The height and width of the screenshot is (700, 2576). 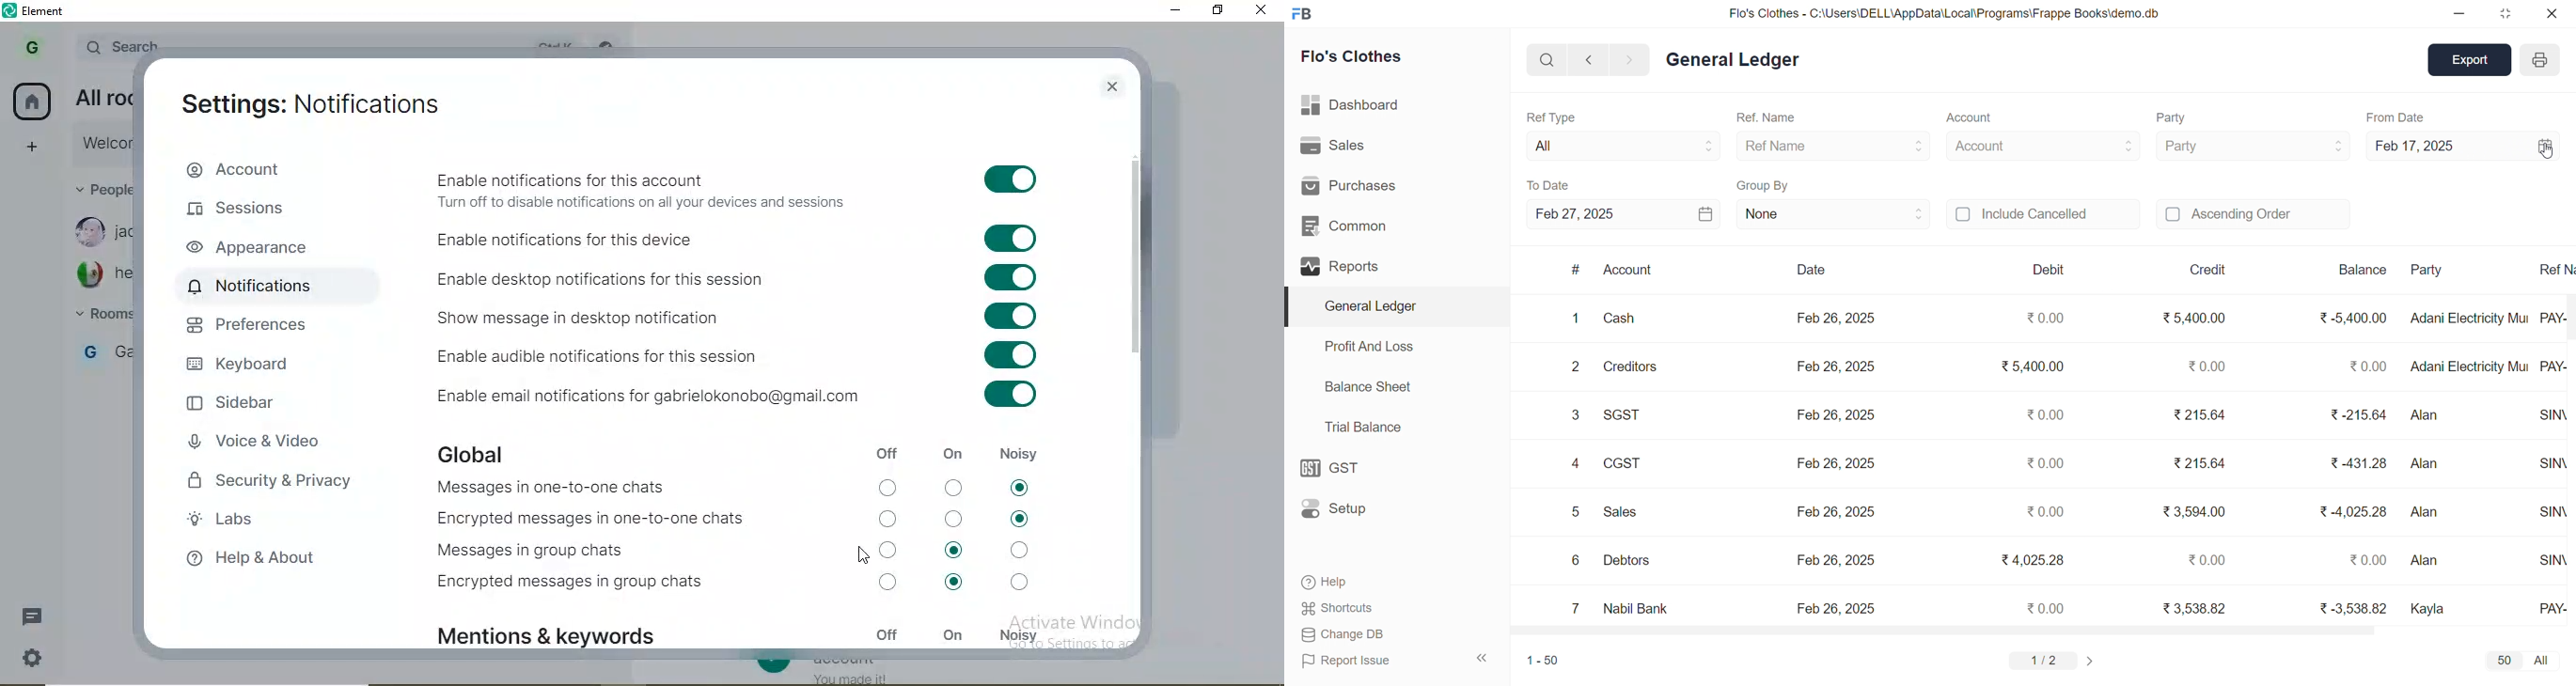 I want to click on labs, so click(x=278, y=522).